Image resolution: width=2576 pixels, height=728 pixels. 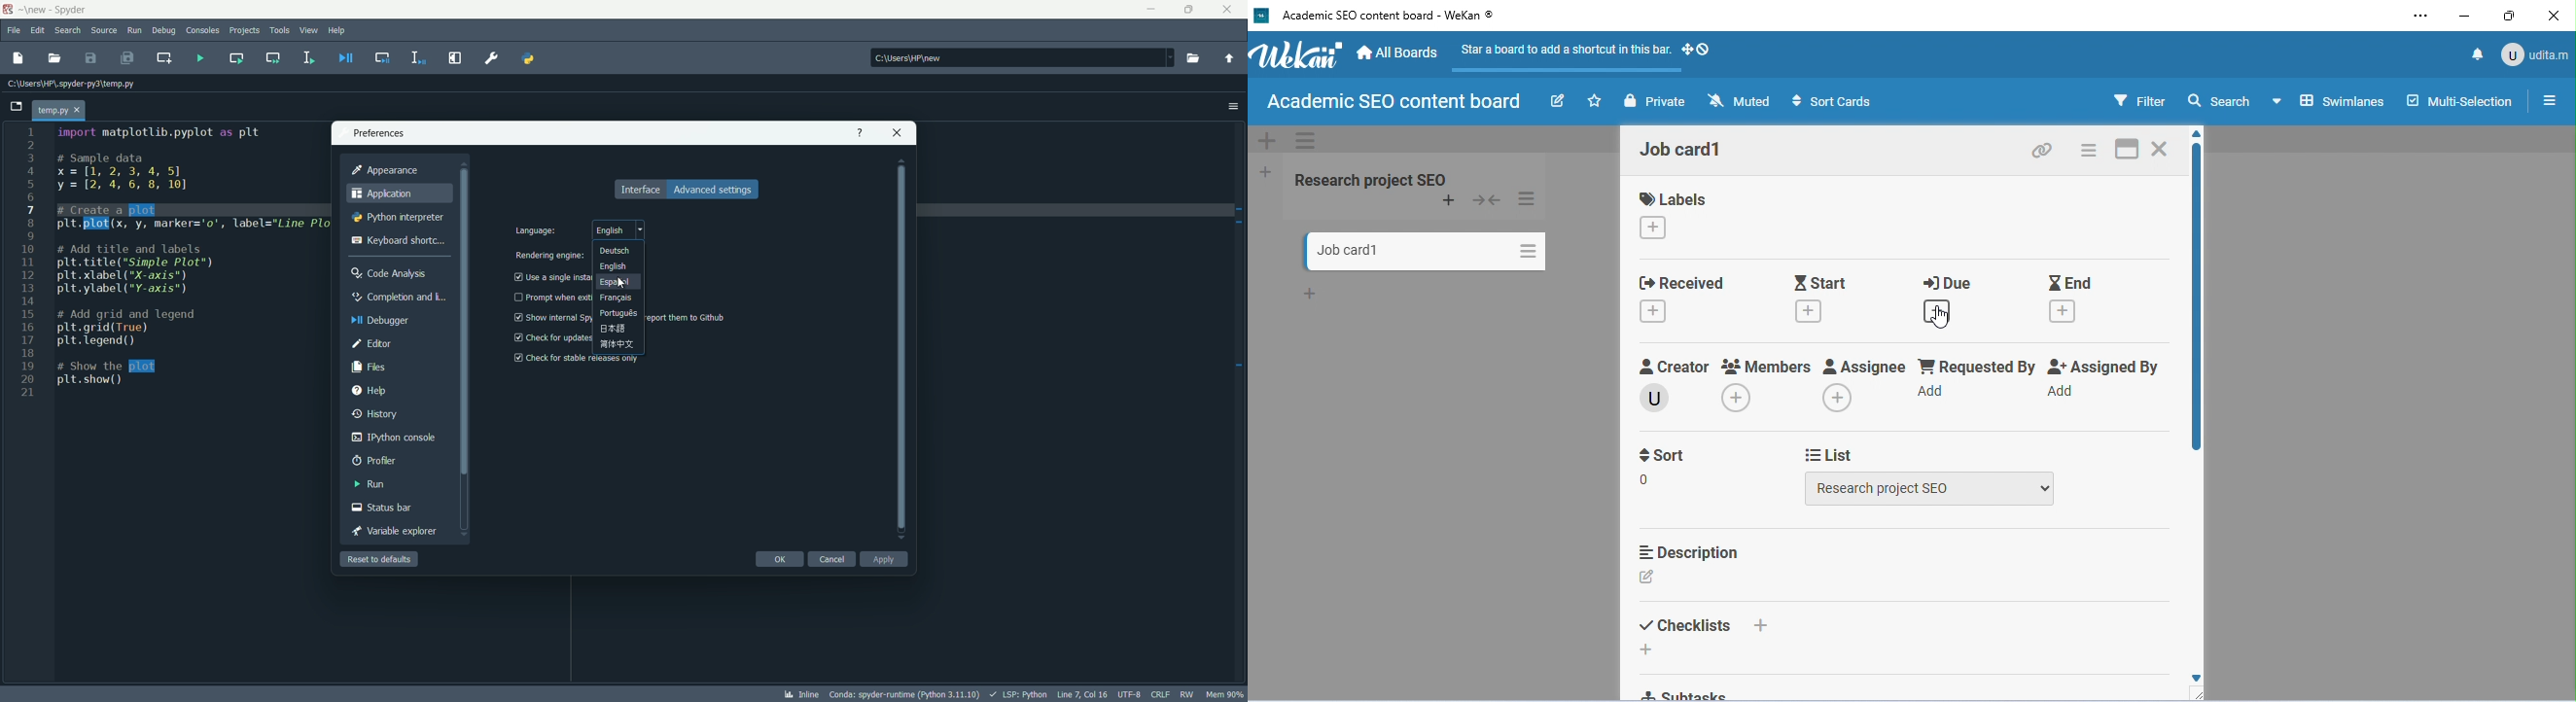 What do you see at coordinates (247, 31) in the screenshot?
I see `projects` at bounding box center [247, 31].